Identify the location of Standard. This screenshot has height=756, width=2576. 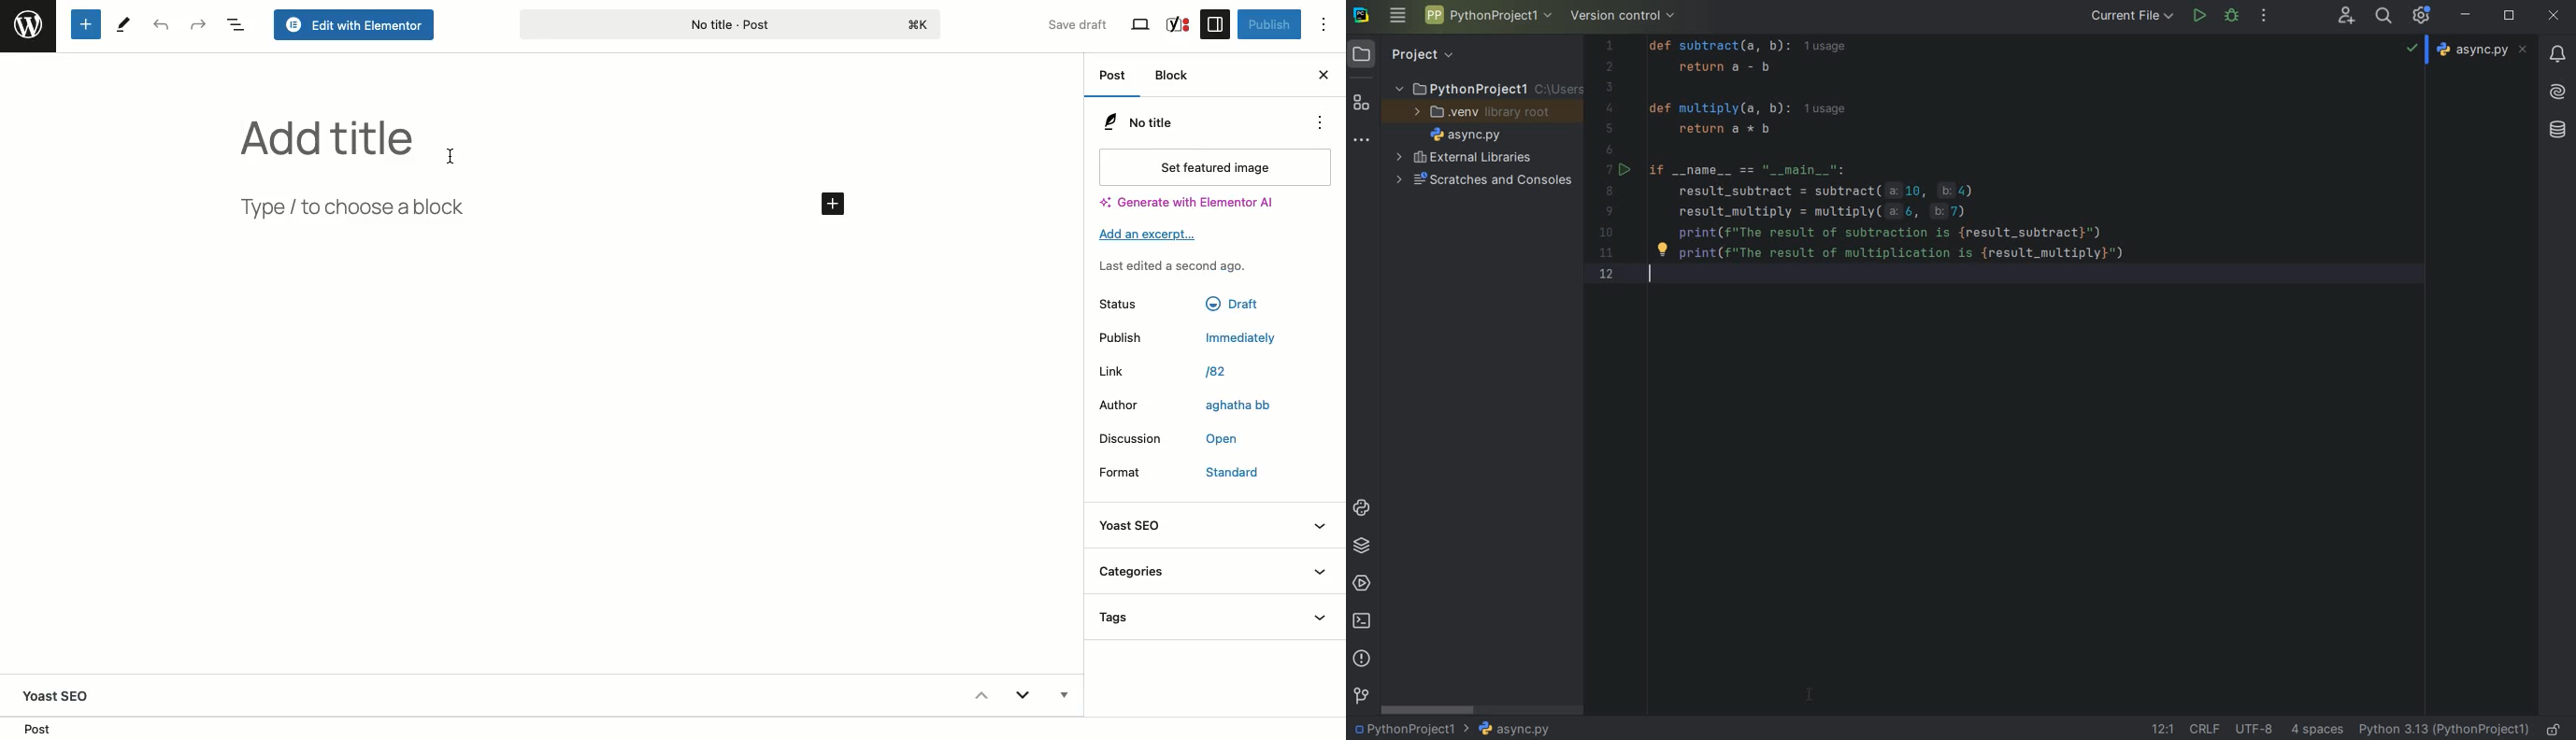
(1224, 472).